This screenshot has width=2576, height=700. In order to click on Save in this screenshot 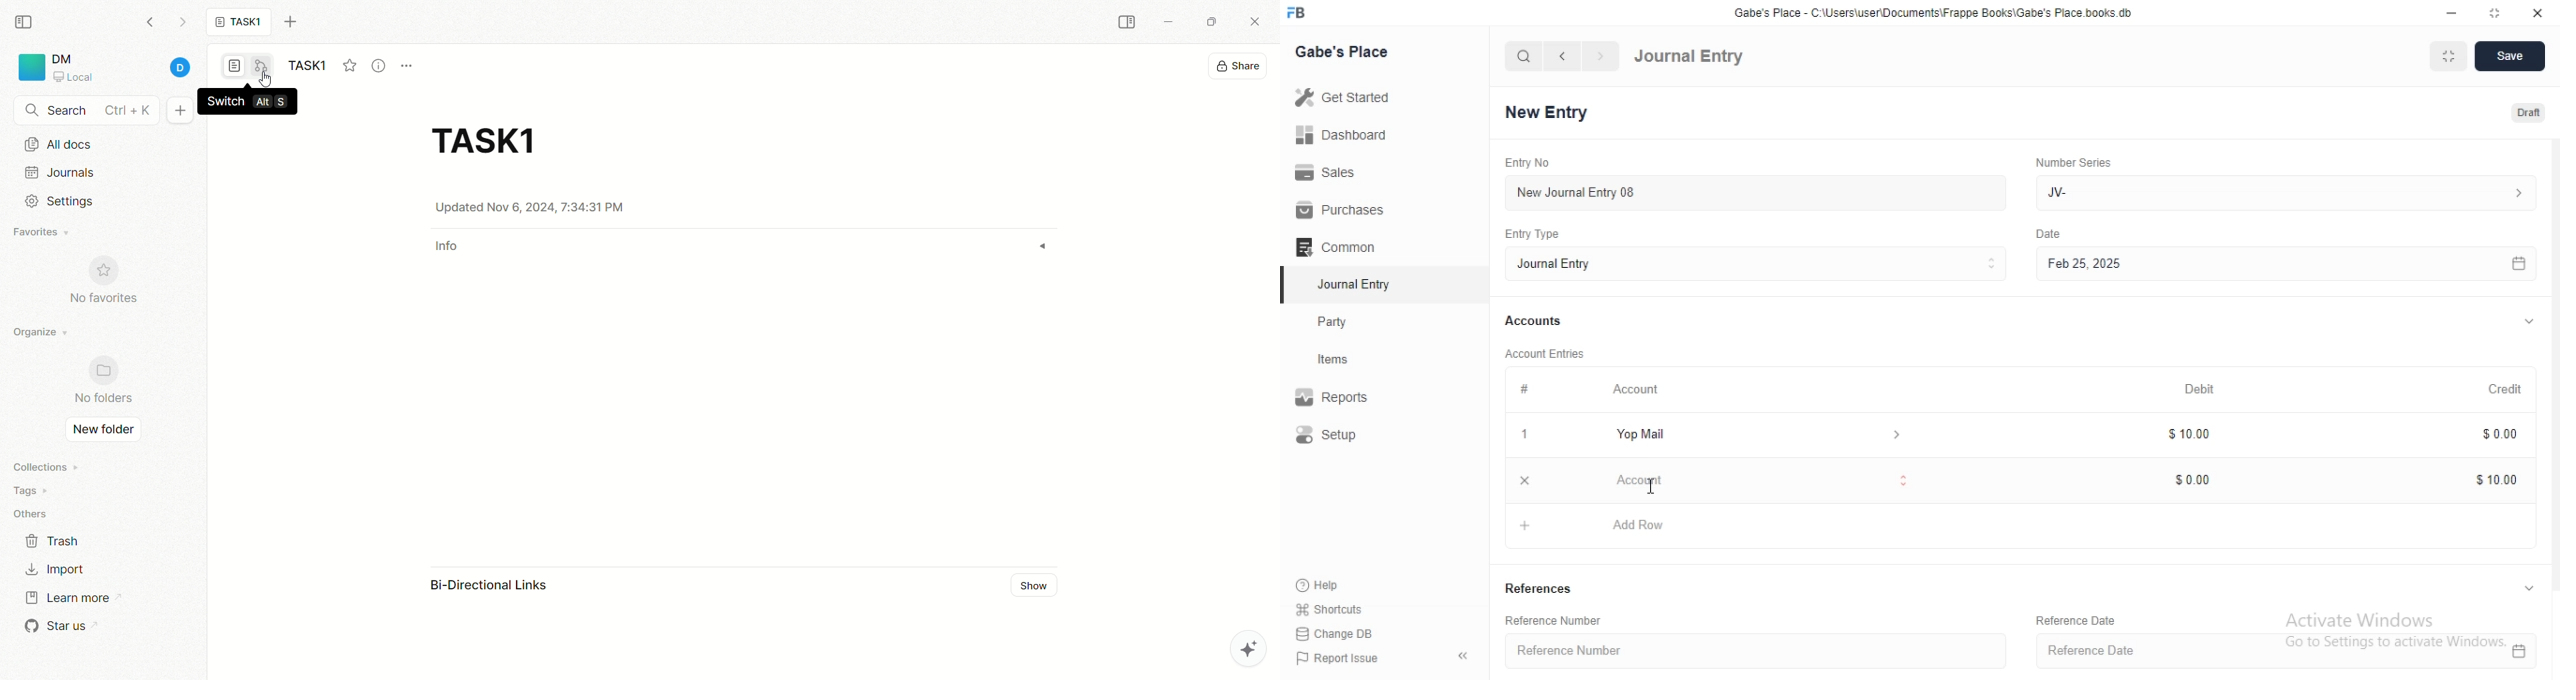, I will do `click(2511, 57)`.